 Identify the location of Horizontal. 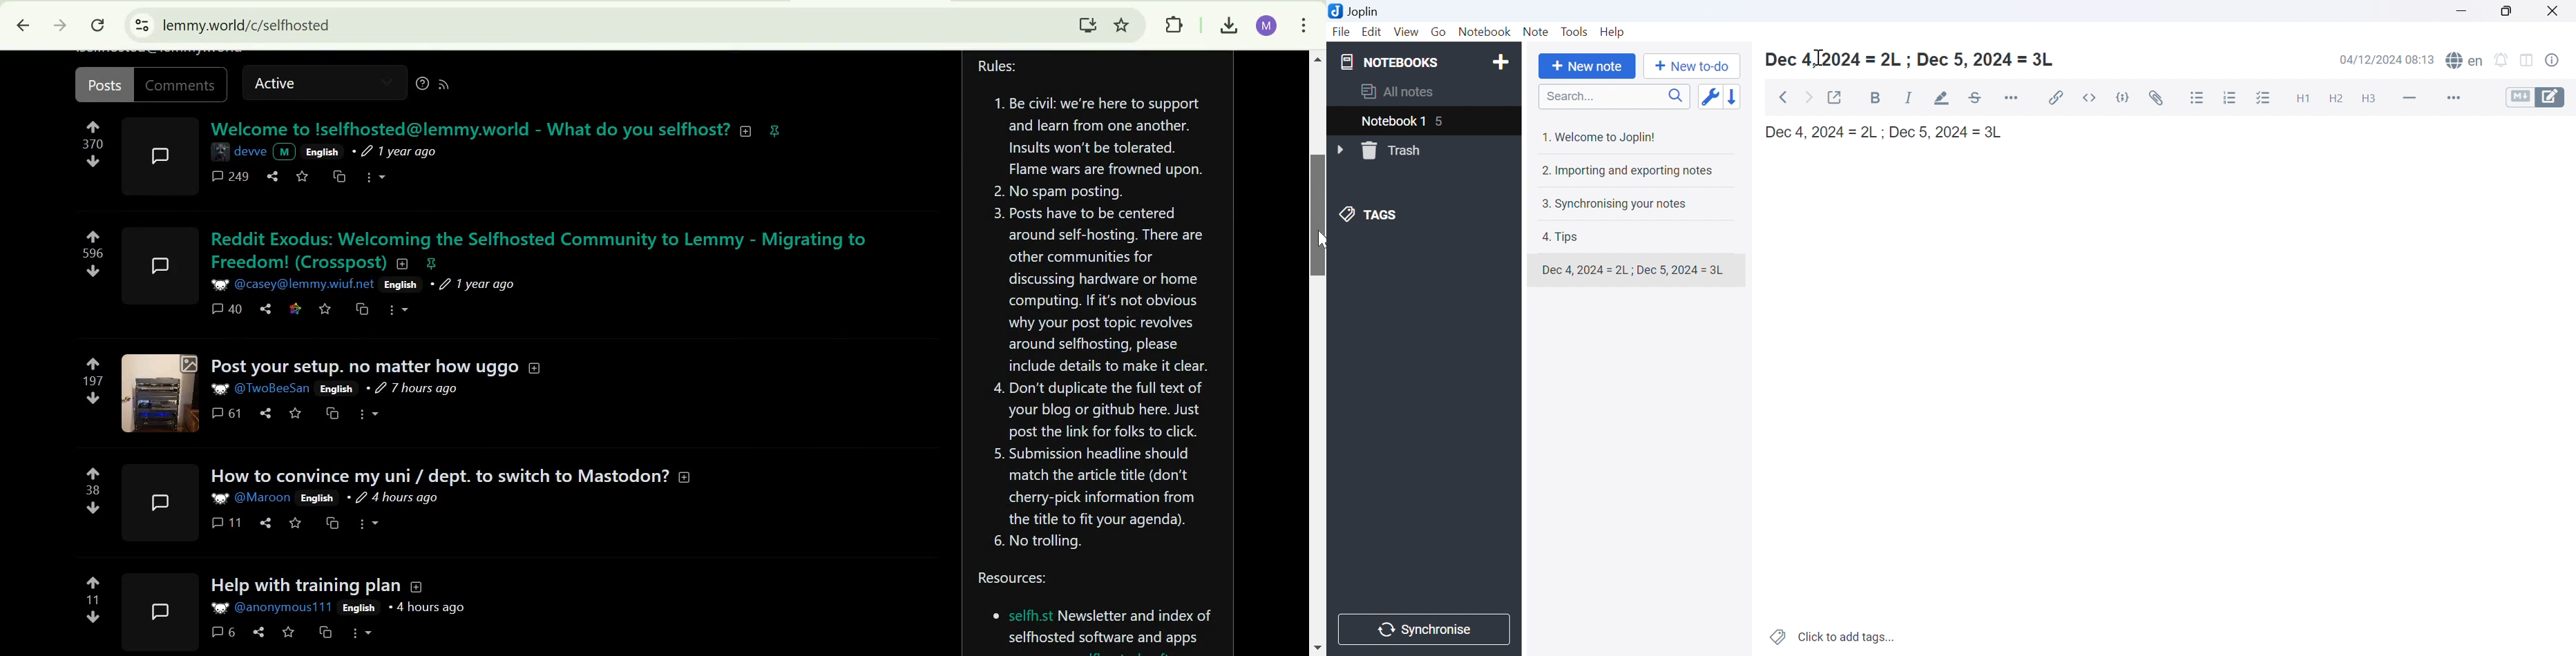
(2015, 98).